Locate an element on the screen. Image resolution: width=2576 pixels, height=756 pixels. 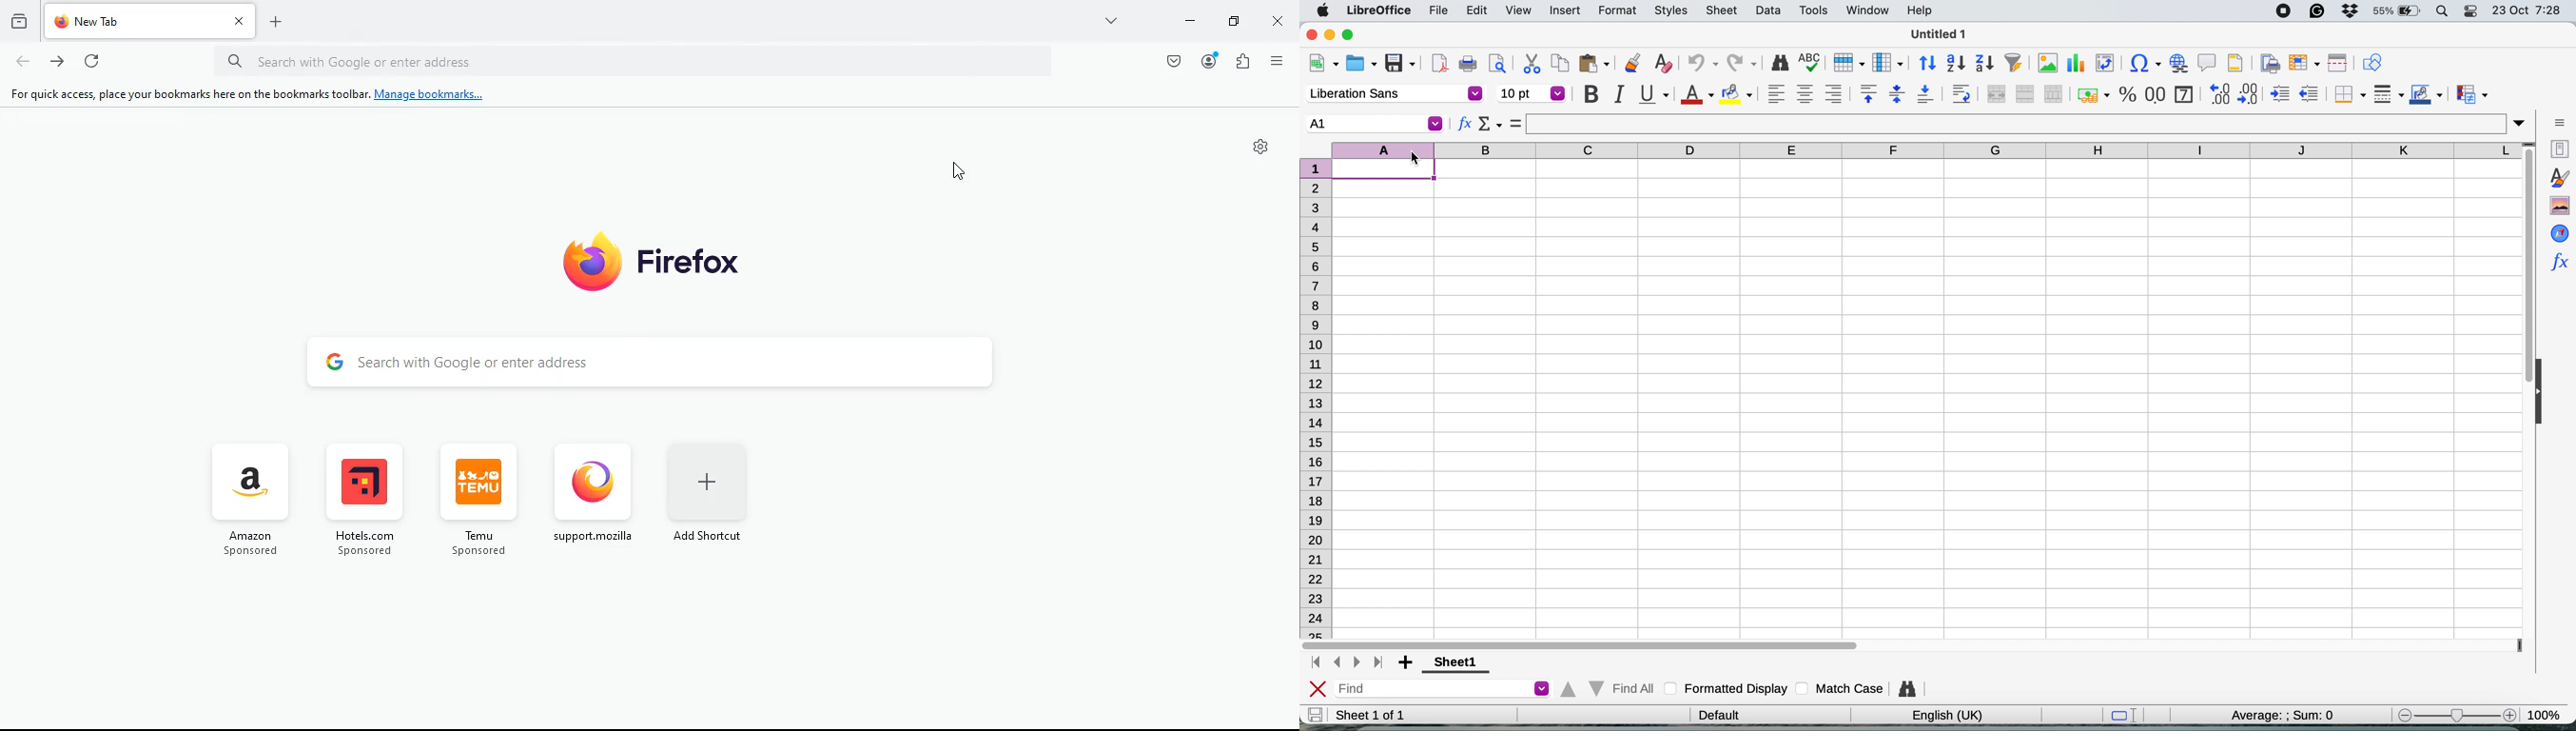
merge is located at coordinates (2025, 94).